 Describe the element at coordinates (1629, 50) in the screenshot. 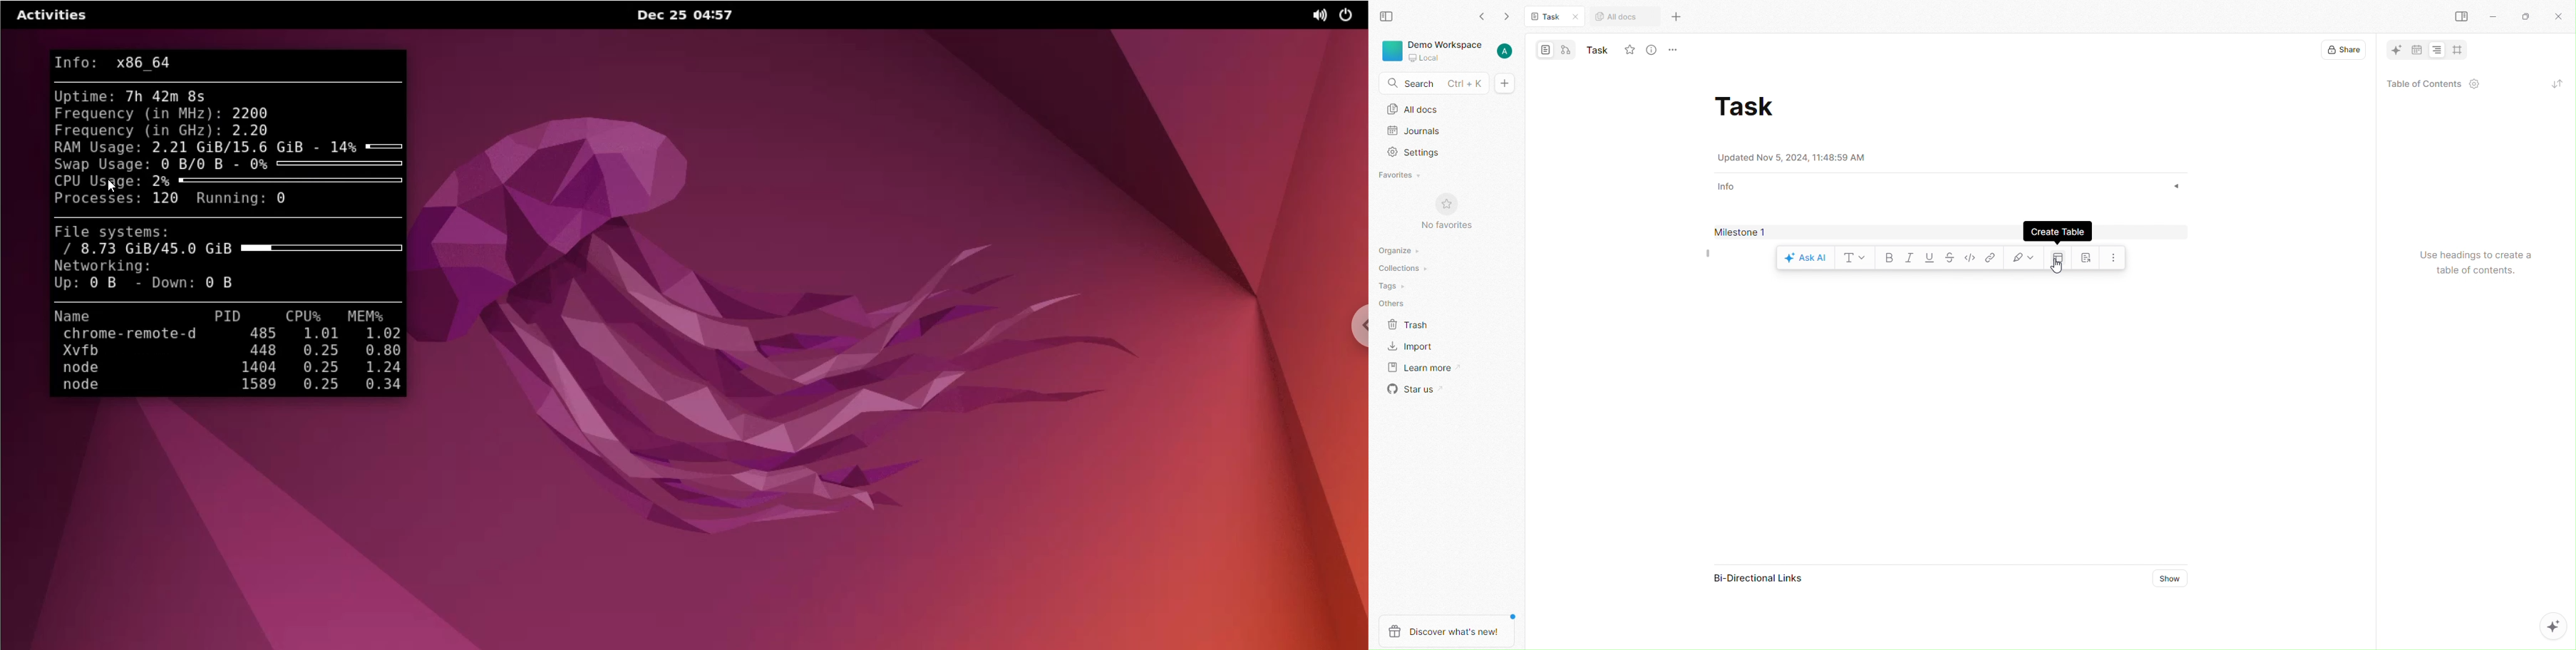

I see `Fav` at that location.